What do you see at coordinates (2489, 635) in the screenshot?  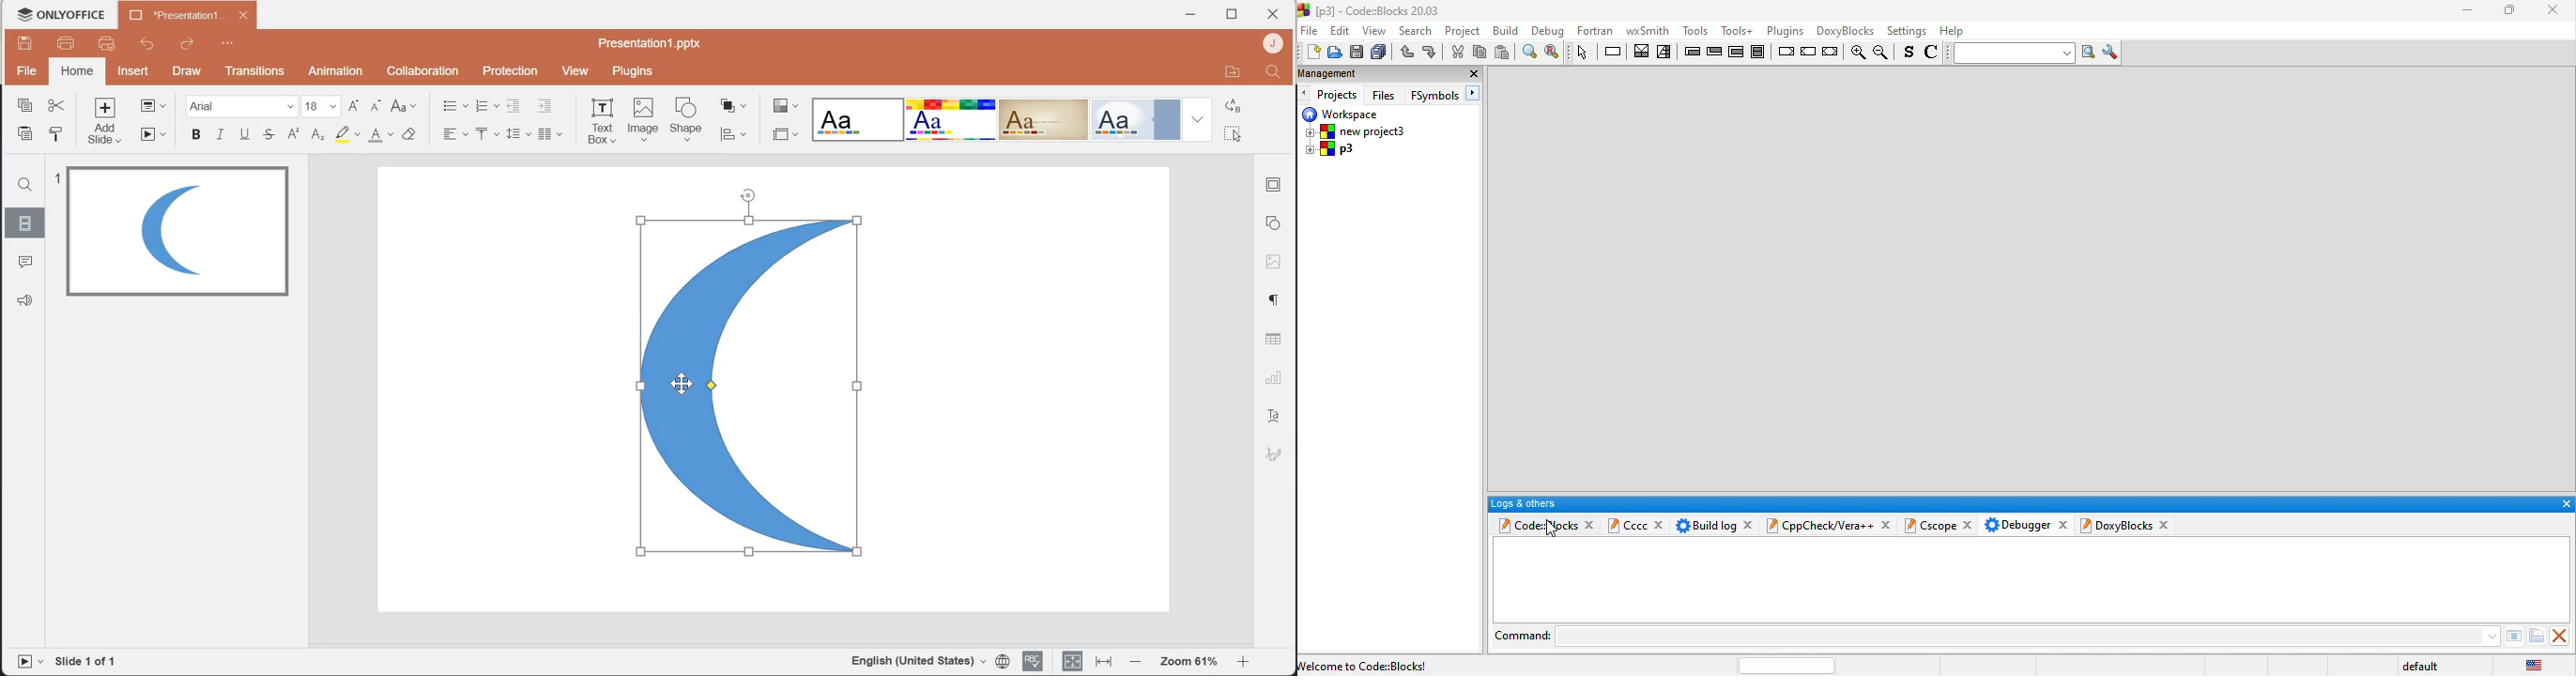 I see `dropdown` at bounding box center [2489, 635].